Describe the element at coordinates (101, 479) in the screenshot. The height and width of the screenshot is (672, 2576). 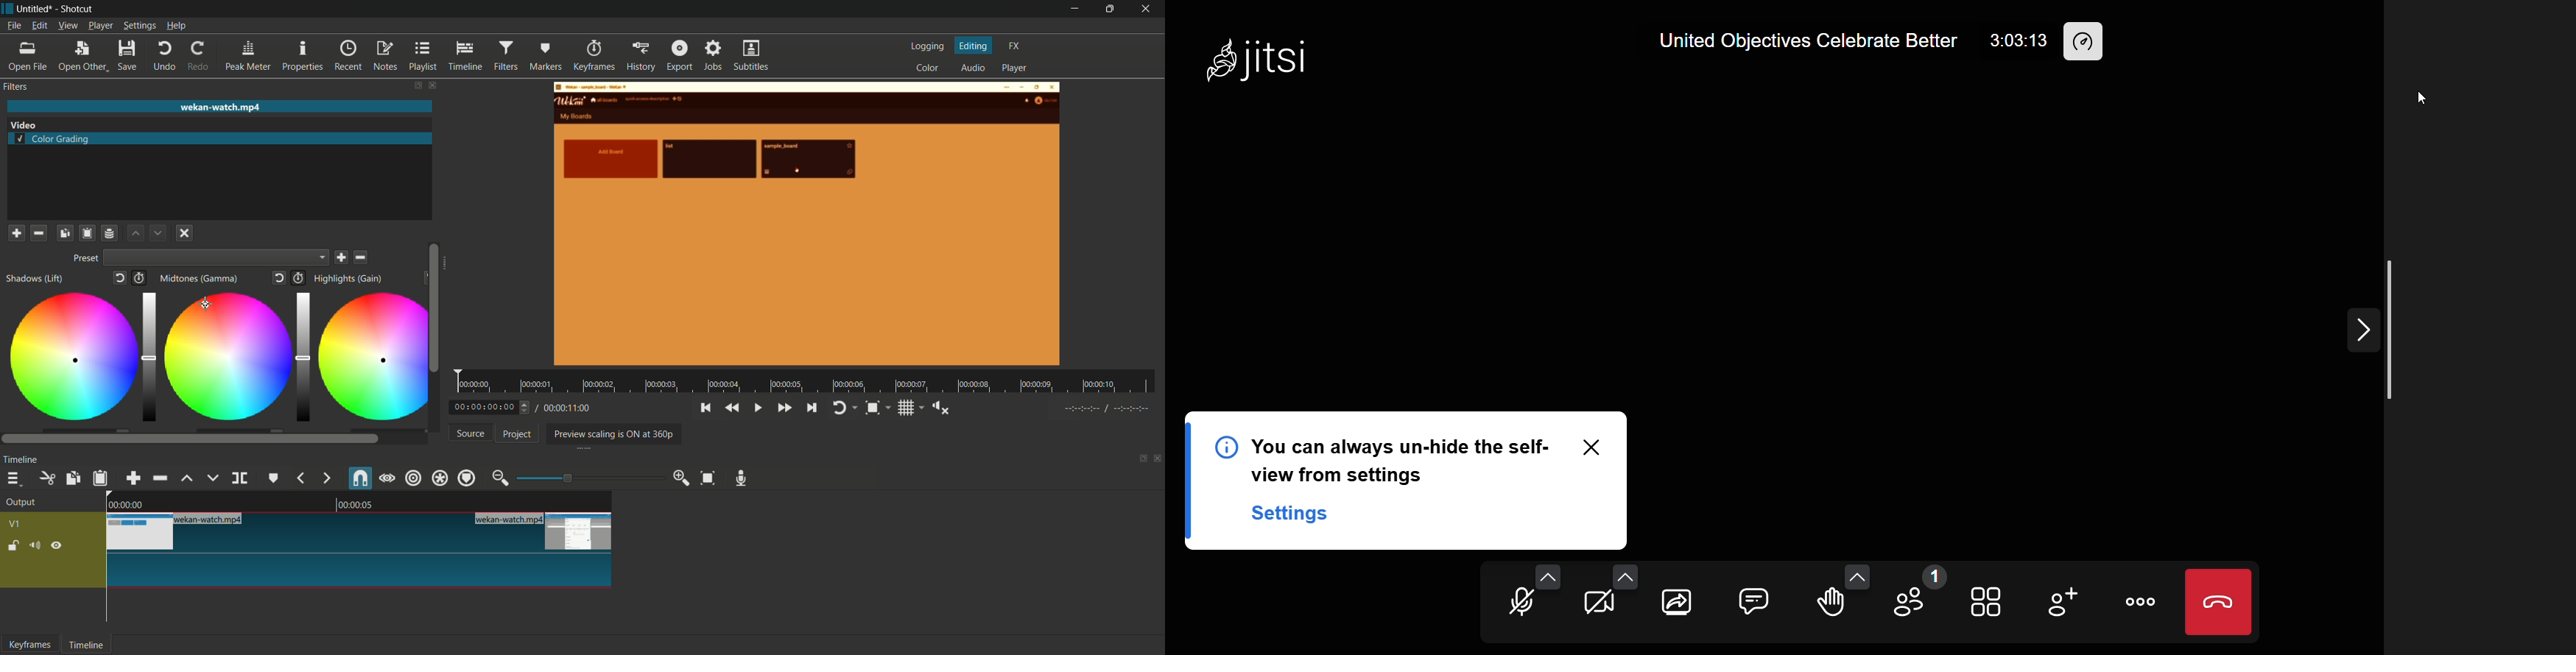
I see `paste` at that location.